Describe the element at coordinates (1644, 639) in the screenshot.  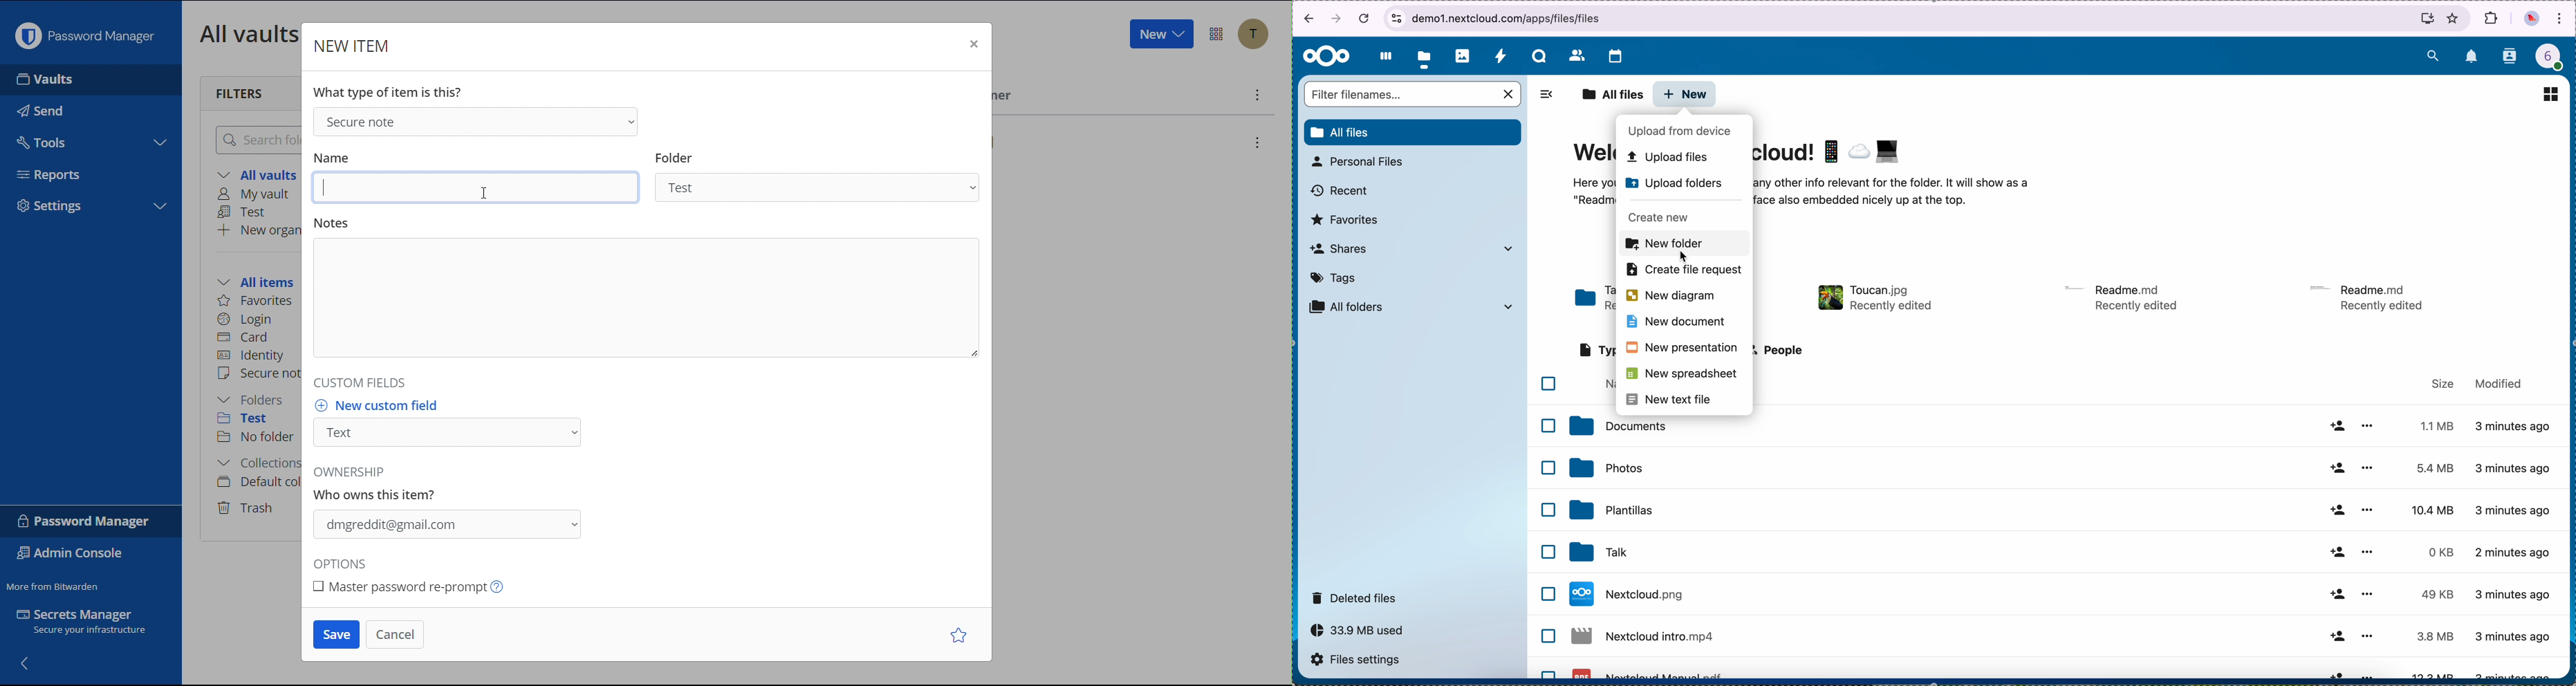
I see `Nextcloud file` at that location.